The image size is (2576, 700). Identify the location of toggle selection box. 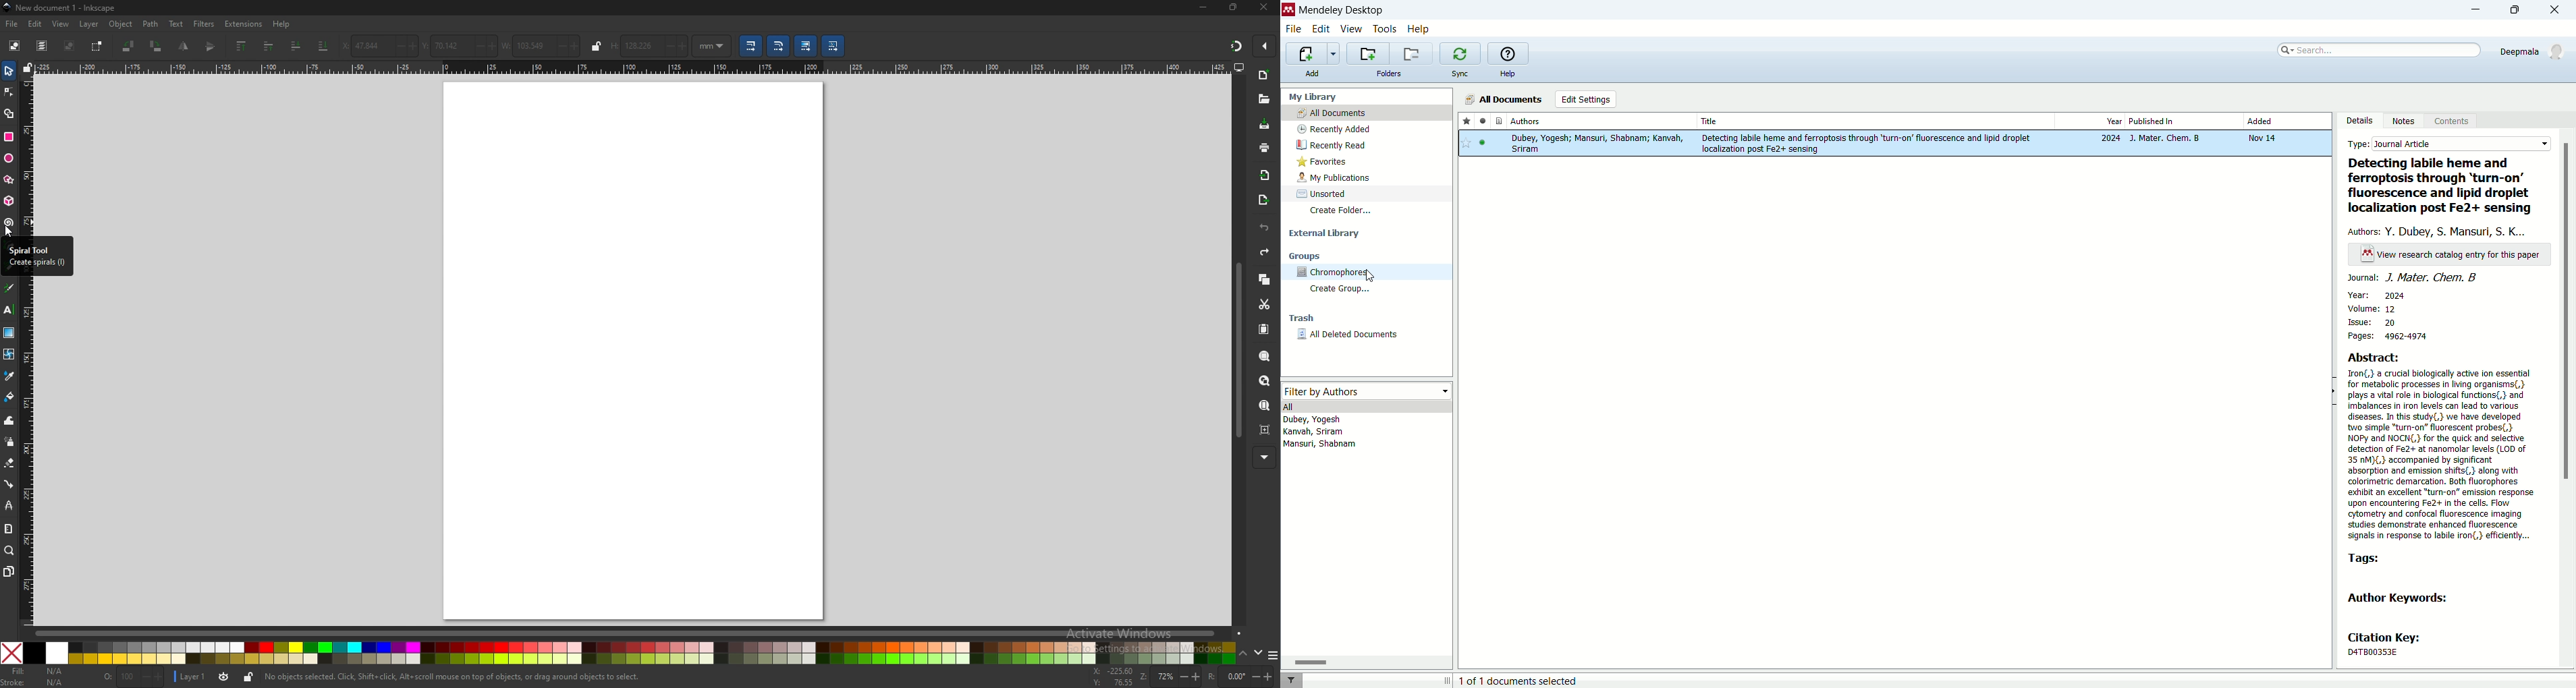
(97, 45).